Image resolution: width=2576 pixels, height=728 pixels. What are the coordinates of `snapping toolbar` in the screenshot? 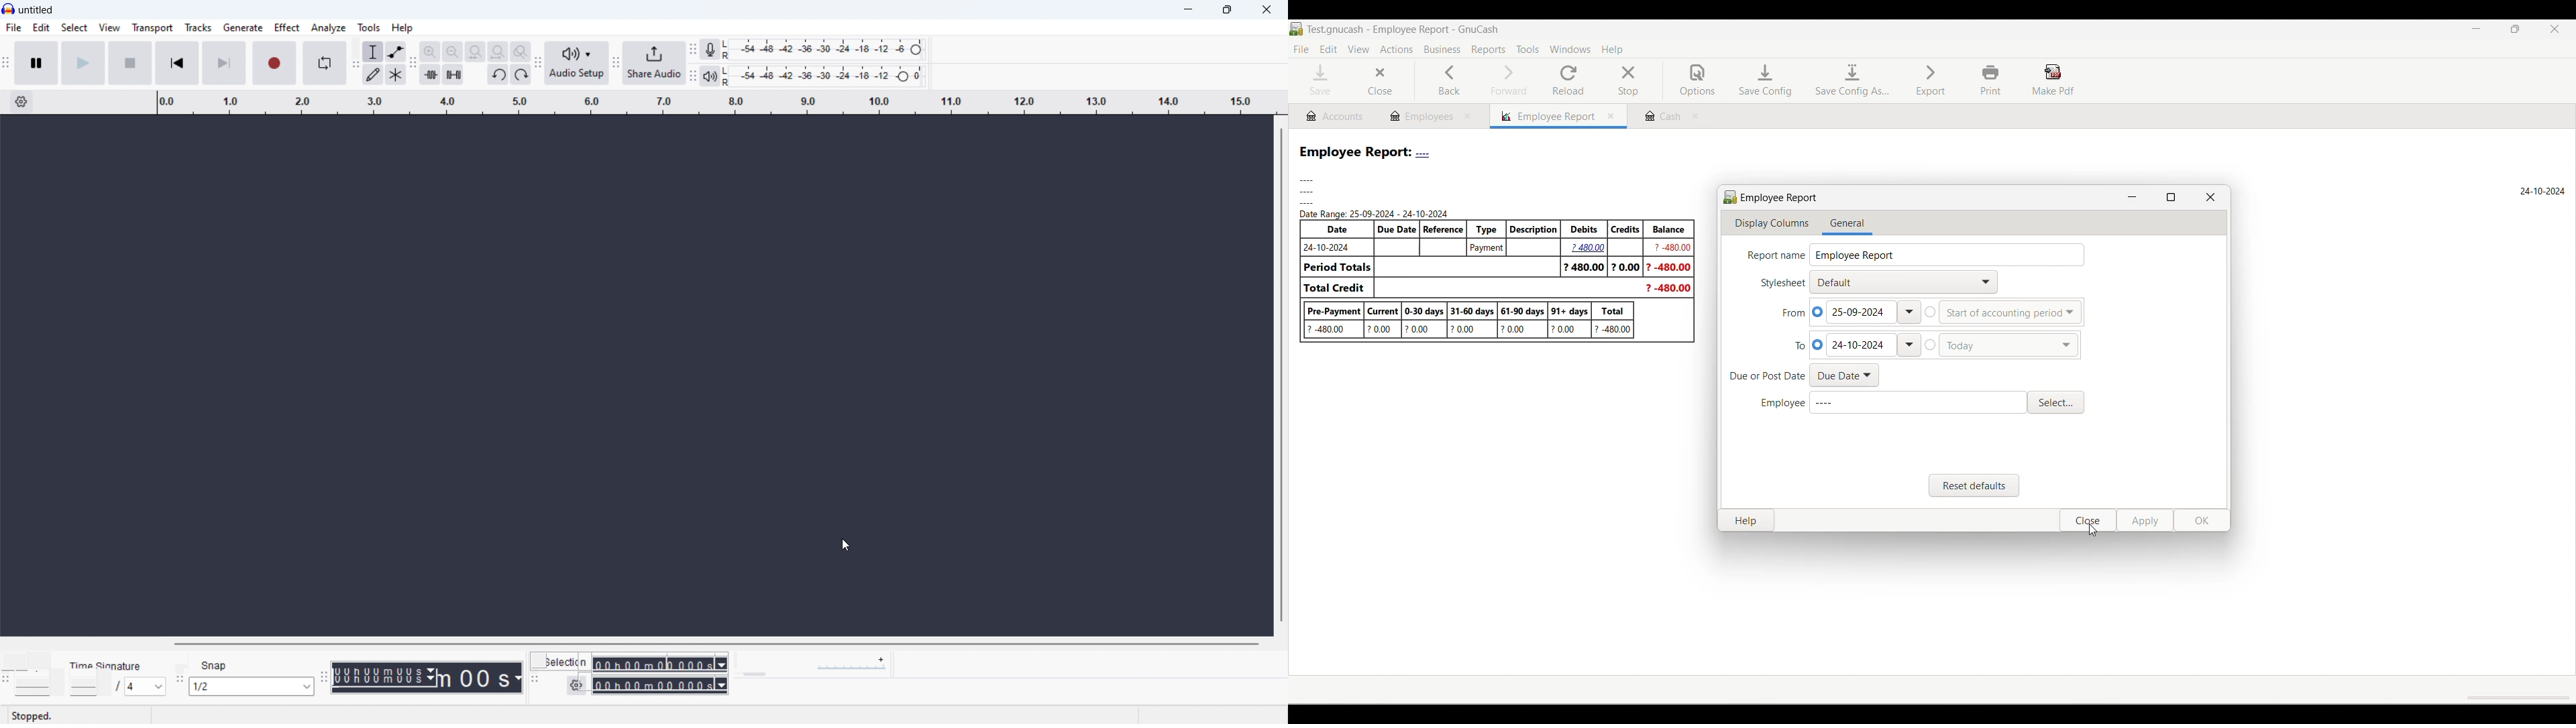 It's located at (178, 679).